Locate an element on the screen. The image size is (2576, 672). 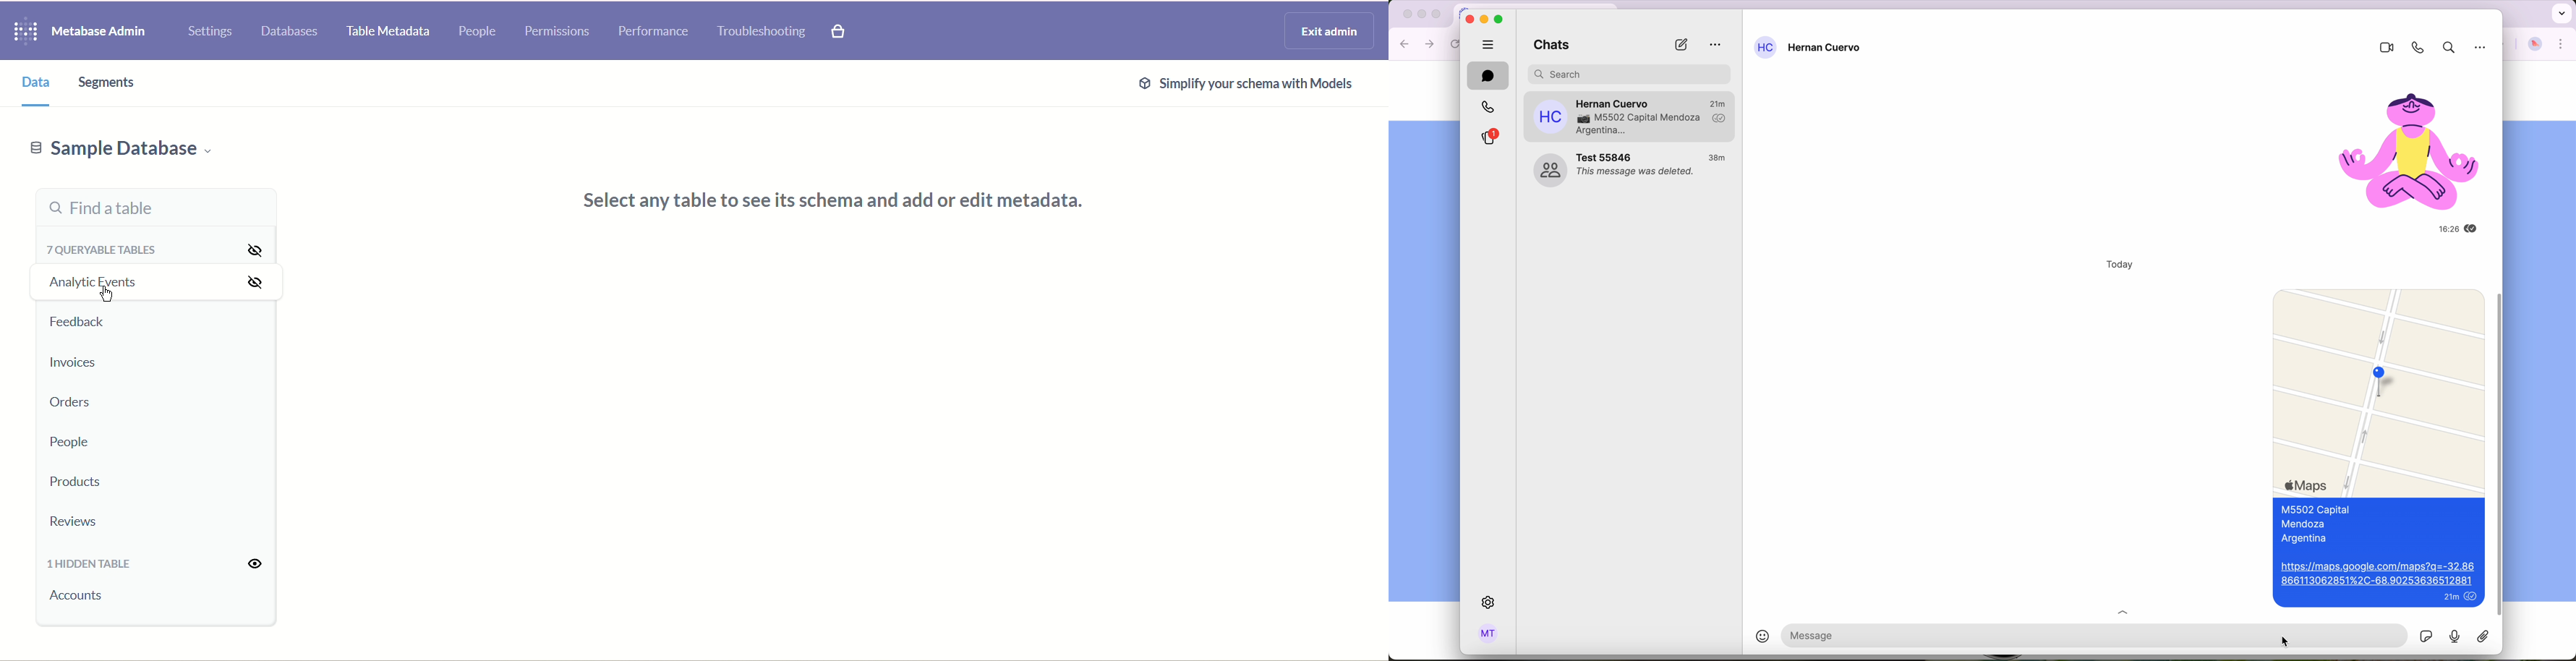
simplify your schema with models is located at coordinates (1248, 85).